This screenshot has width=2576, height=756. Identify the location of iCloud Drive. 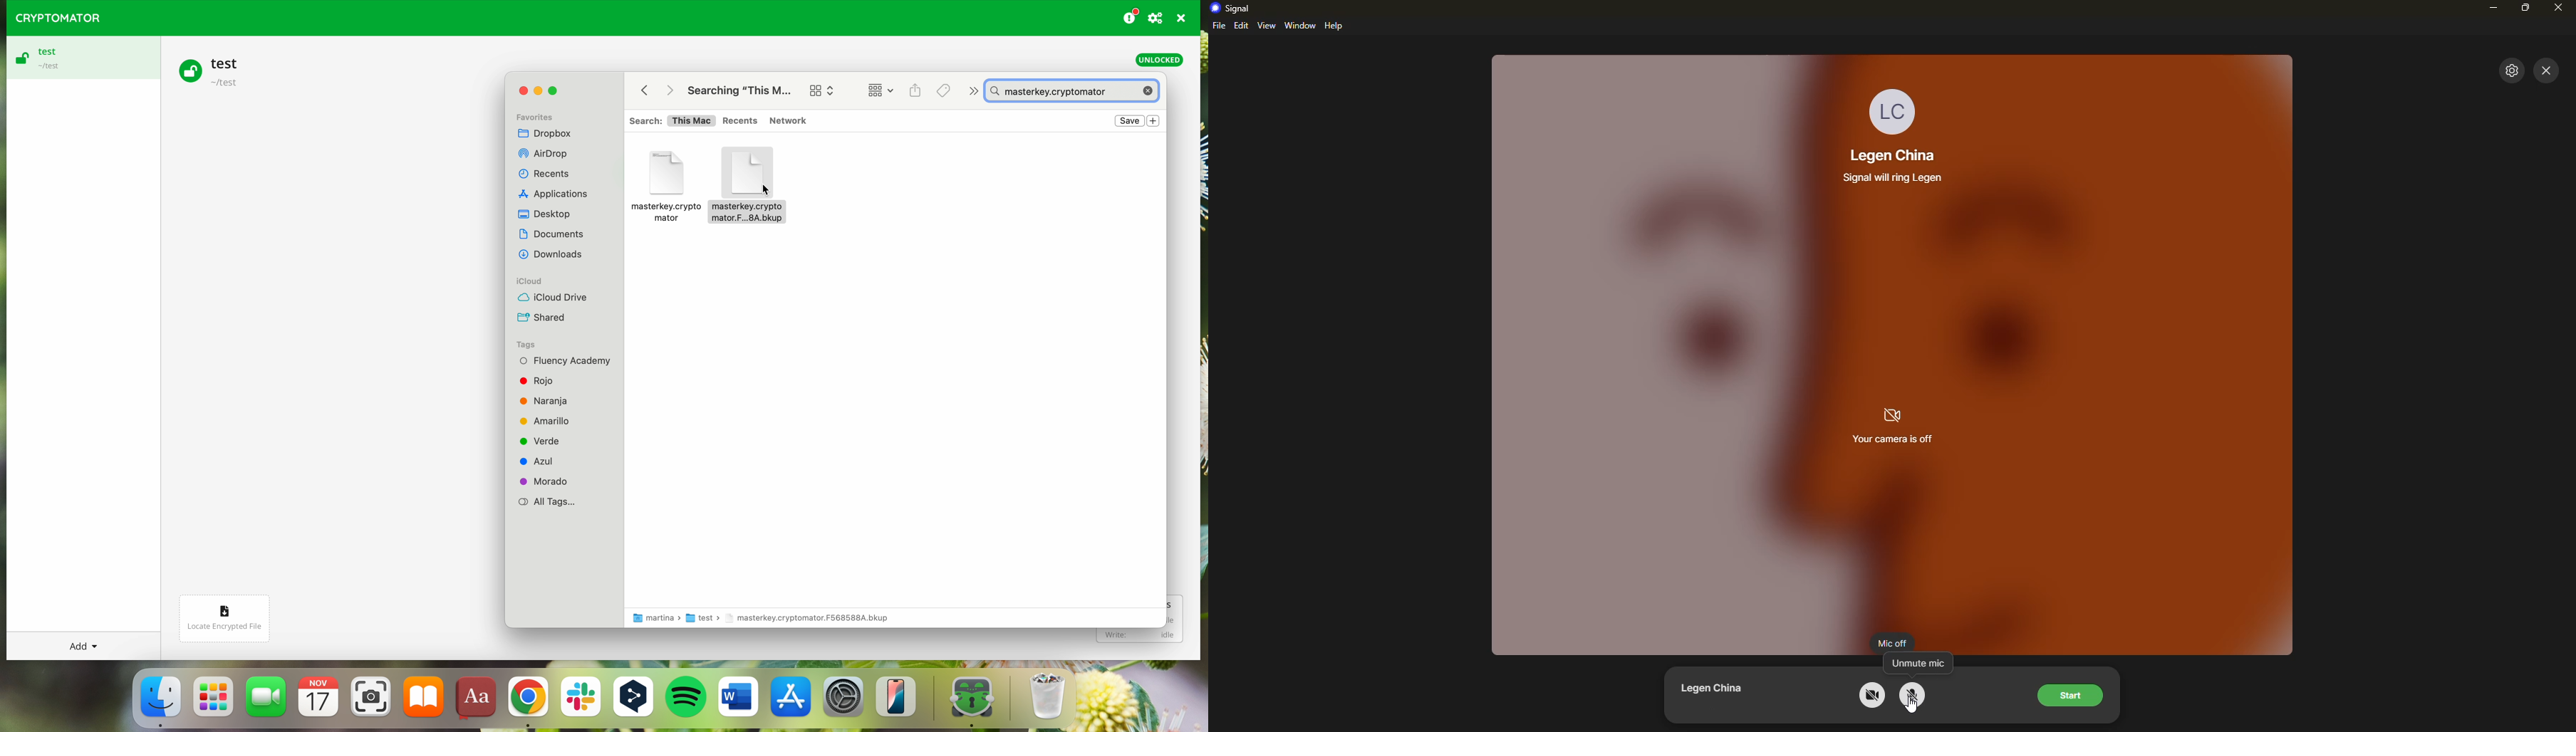
(552, 298).